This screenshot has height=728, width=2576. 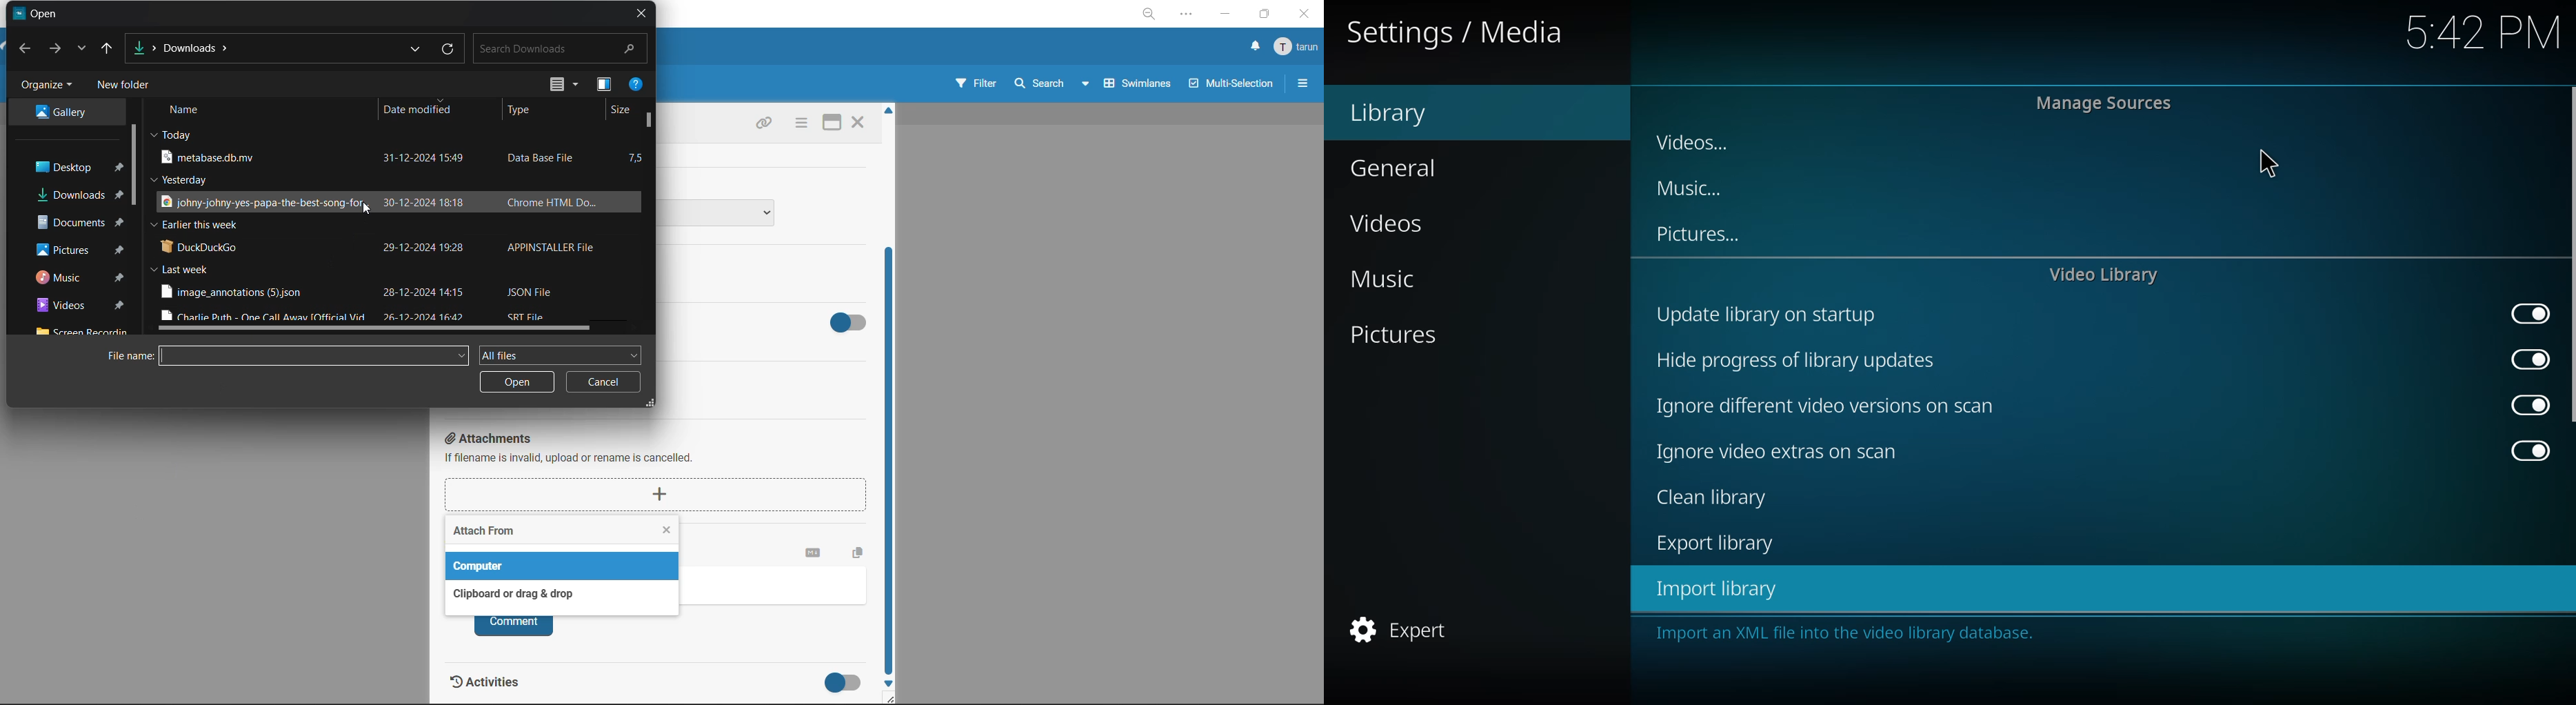 I want to click on close, so click(x=642, y=15).